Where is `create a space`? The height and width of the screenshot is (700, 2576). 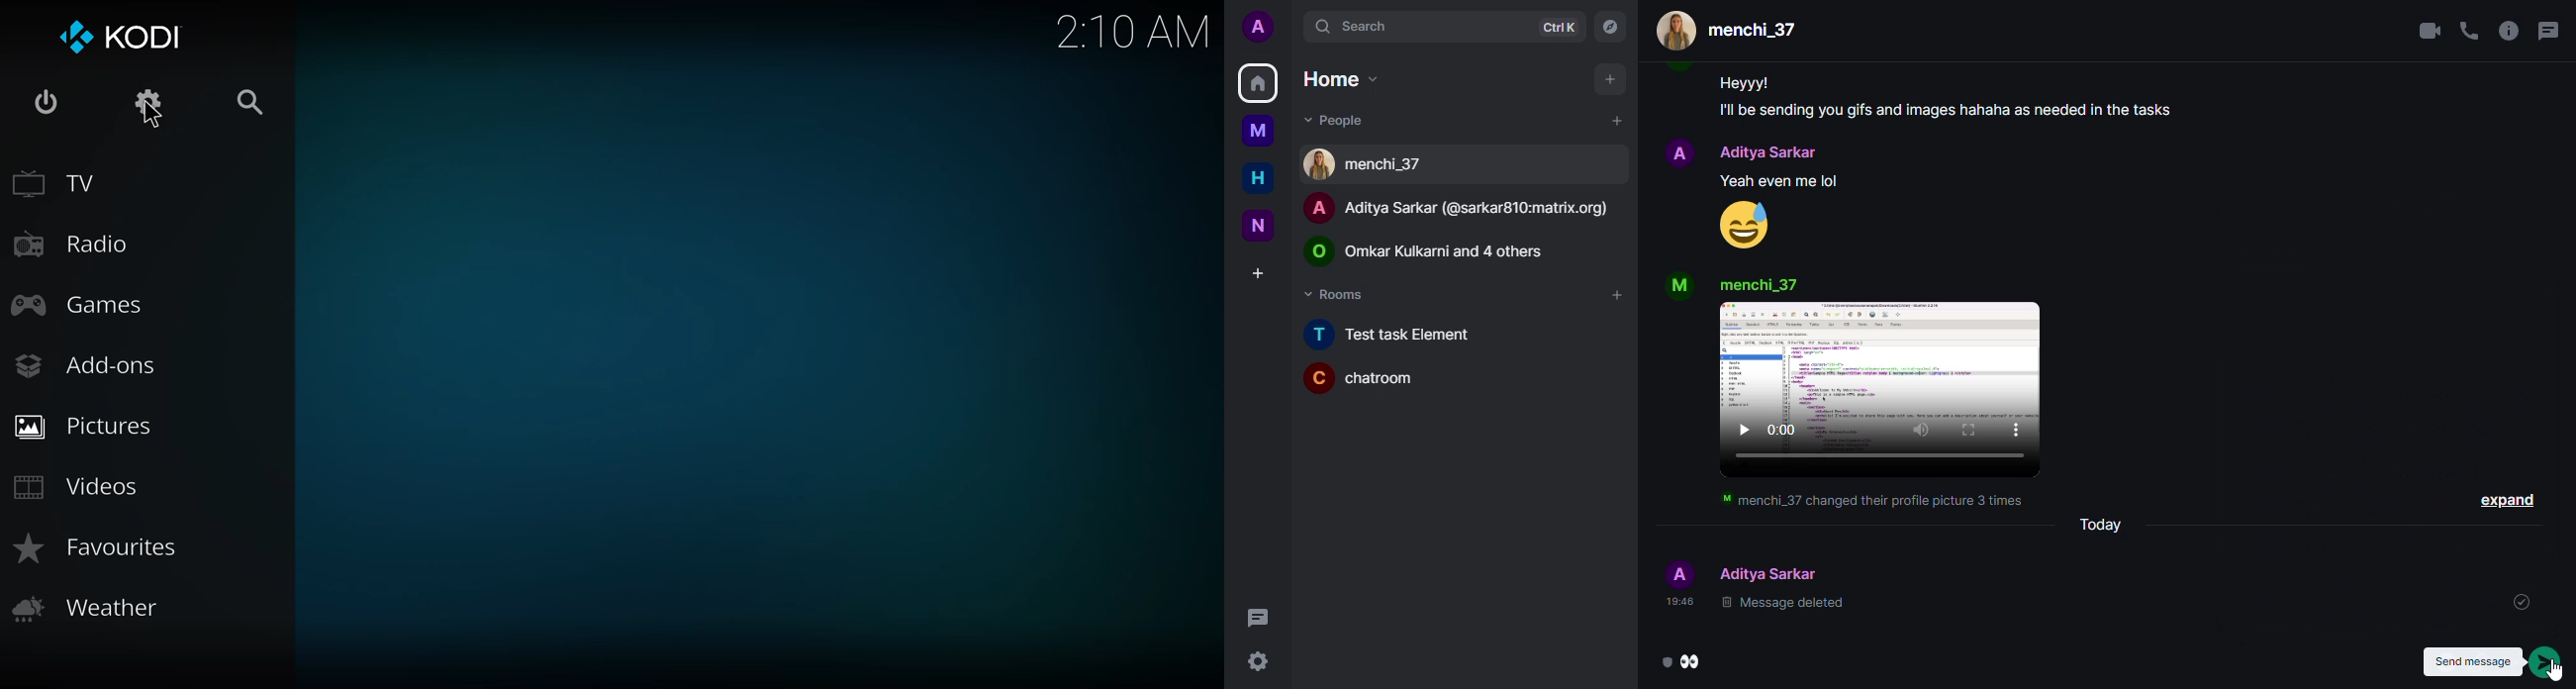 create a space is located at coordinates (1259, 270).